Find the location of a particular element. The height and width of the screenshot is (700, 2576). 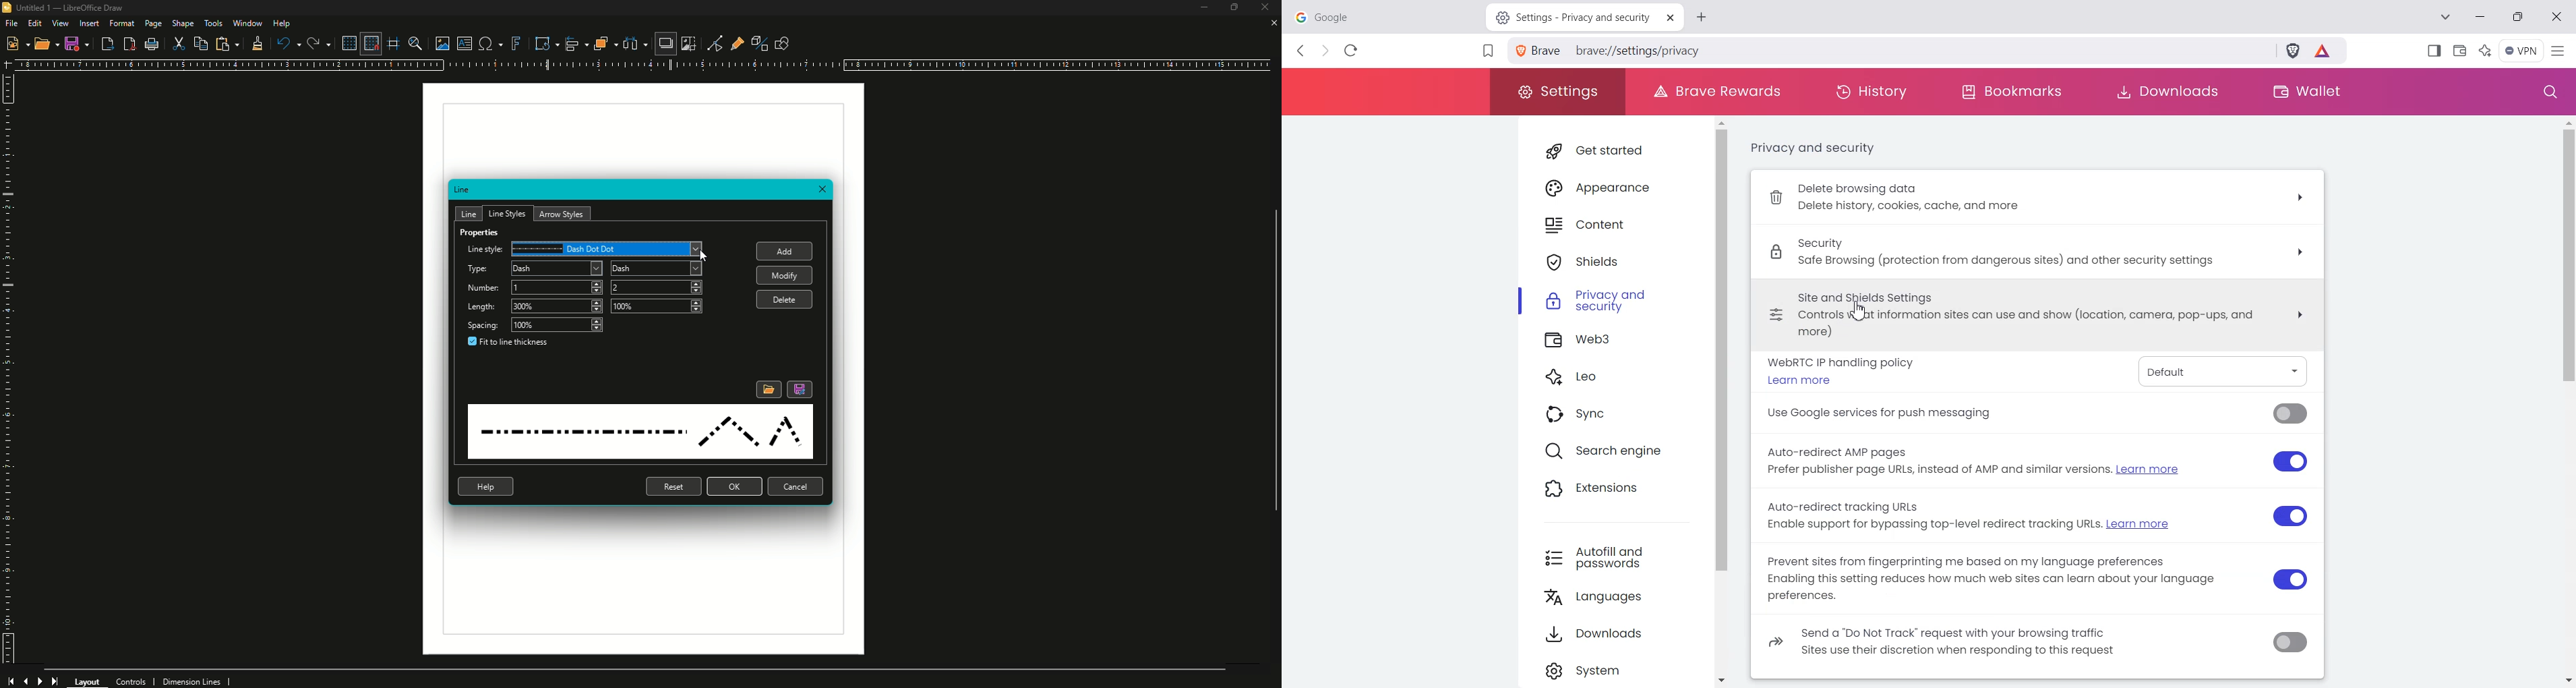

Spacing is located at coordinates (484, 325).